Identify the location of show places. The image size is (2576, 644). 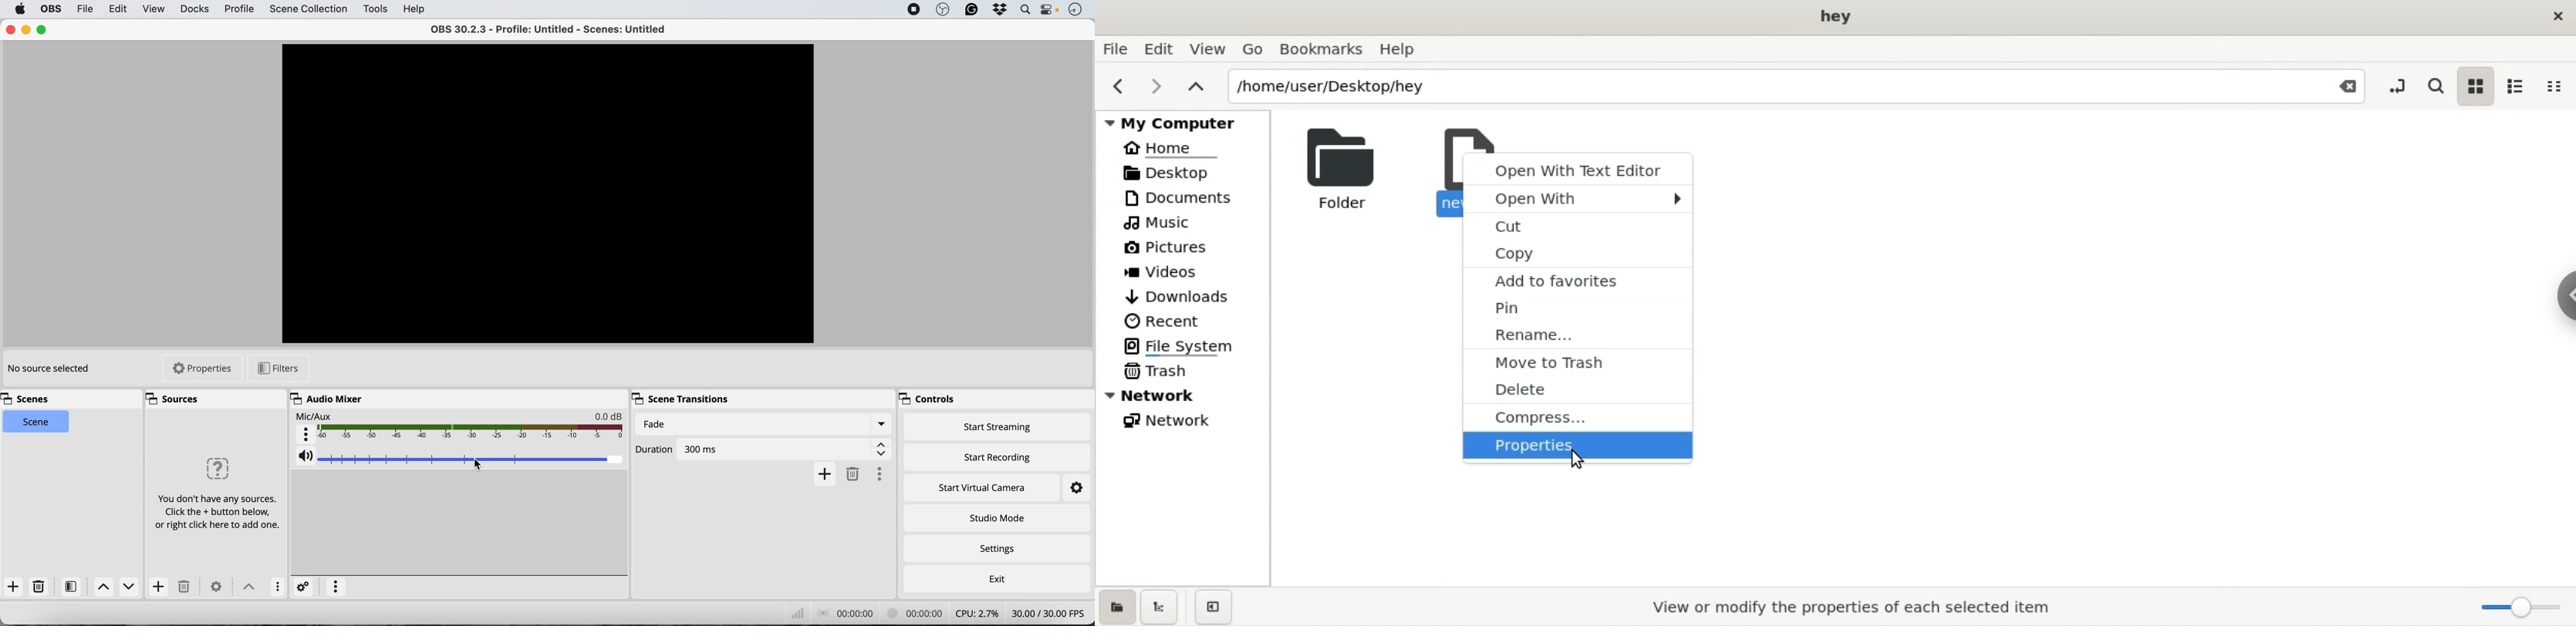
(1116, 606).